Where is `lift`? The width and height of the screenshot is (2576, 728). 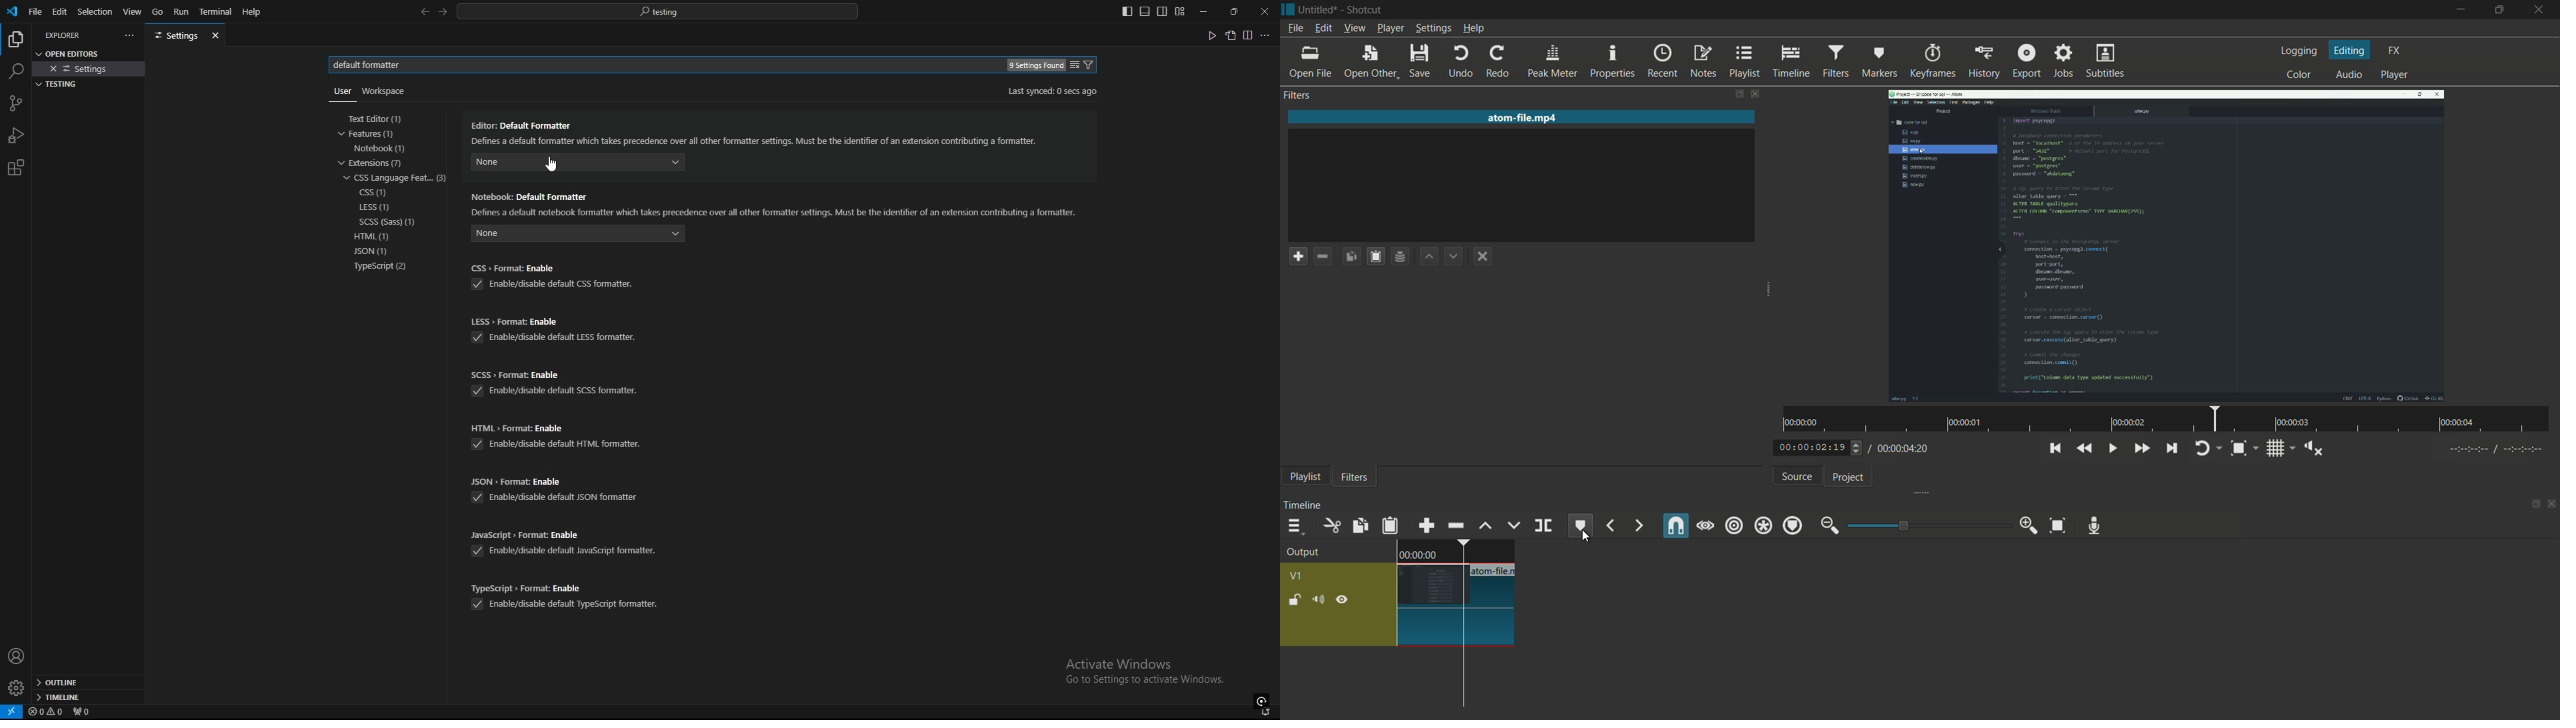 lift is located at coordinates (1483, 525).